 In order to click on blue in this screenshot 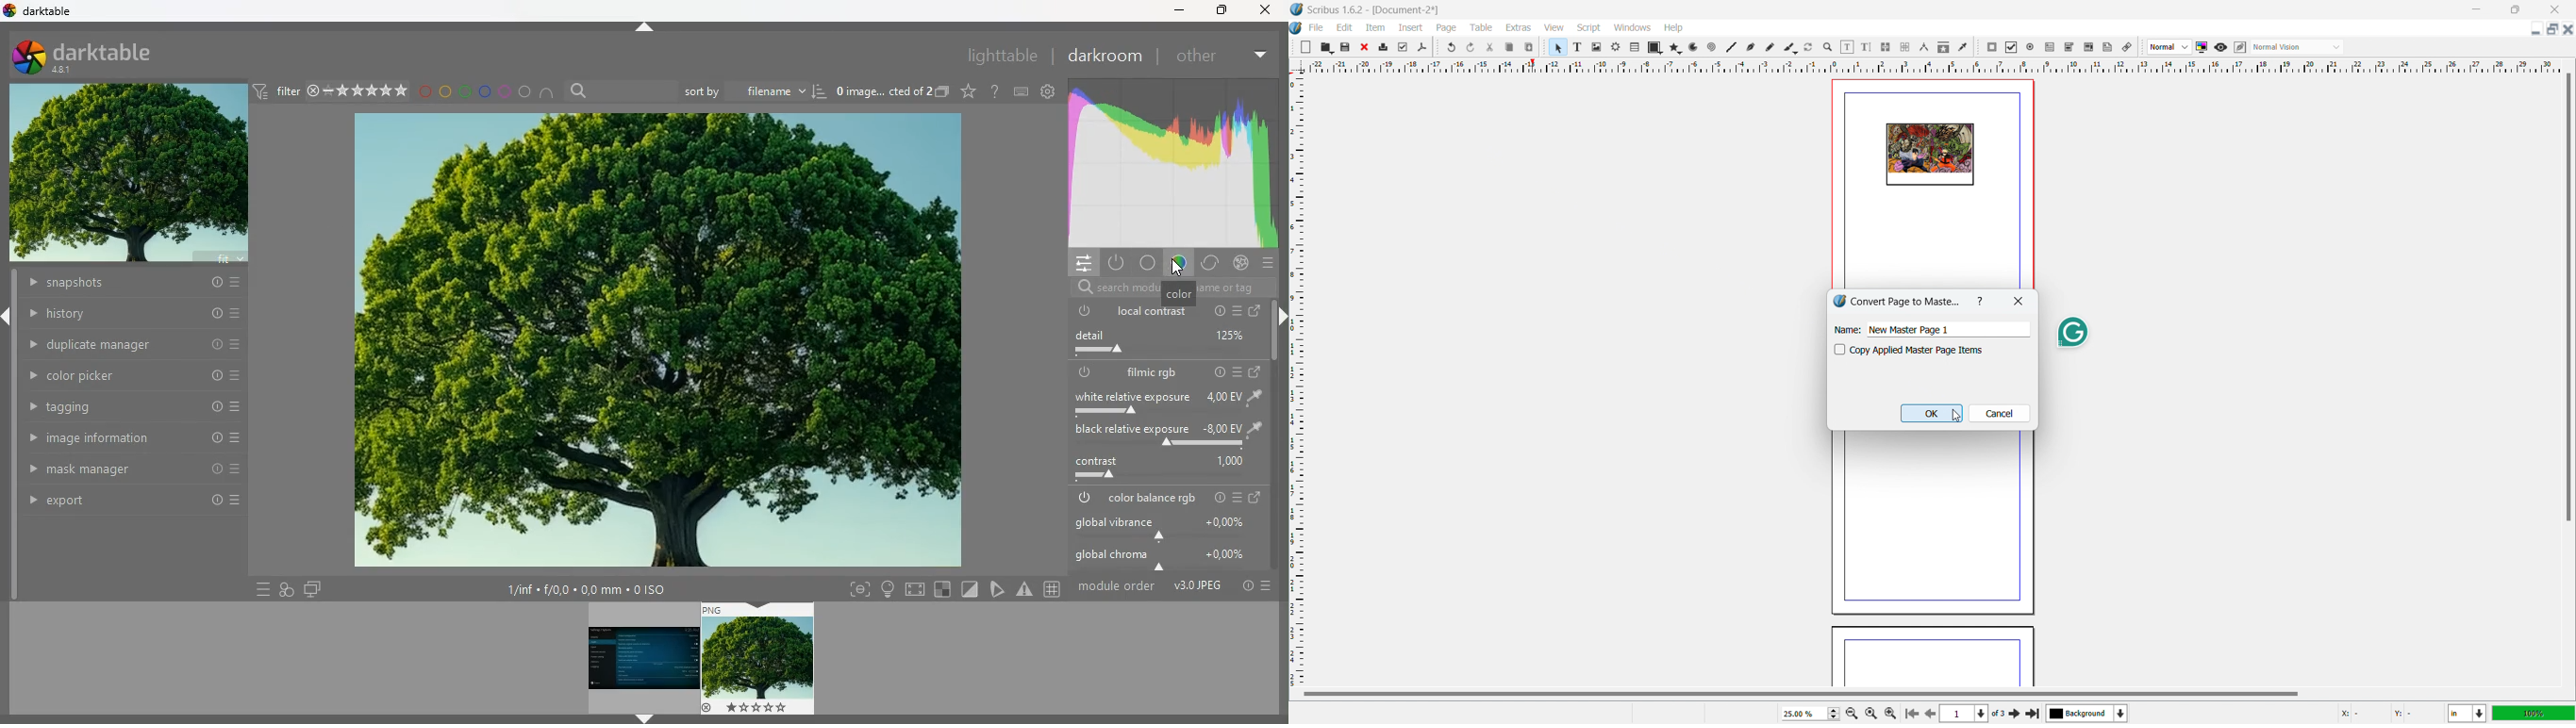, I will do `click(485, 91)`.